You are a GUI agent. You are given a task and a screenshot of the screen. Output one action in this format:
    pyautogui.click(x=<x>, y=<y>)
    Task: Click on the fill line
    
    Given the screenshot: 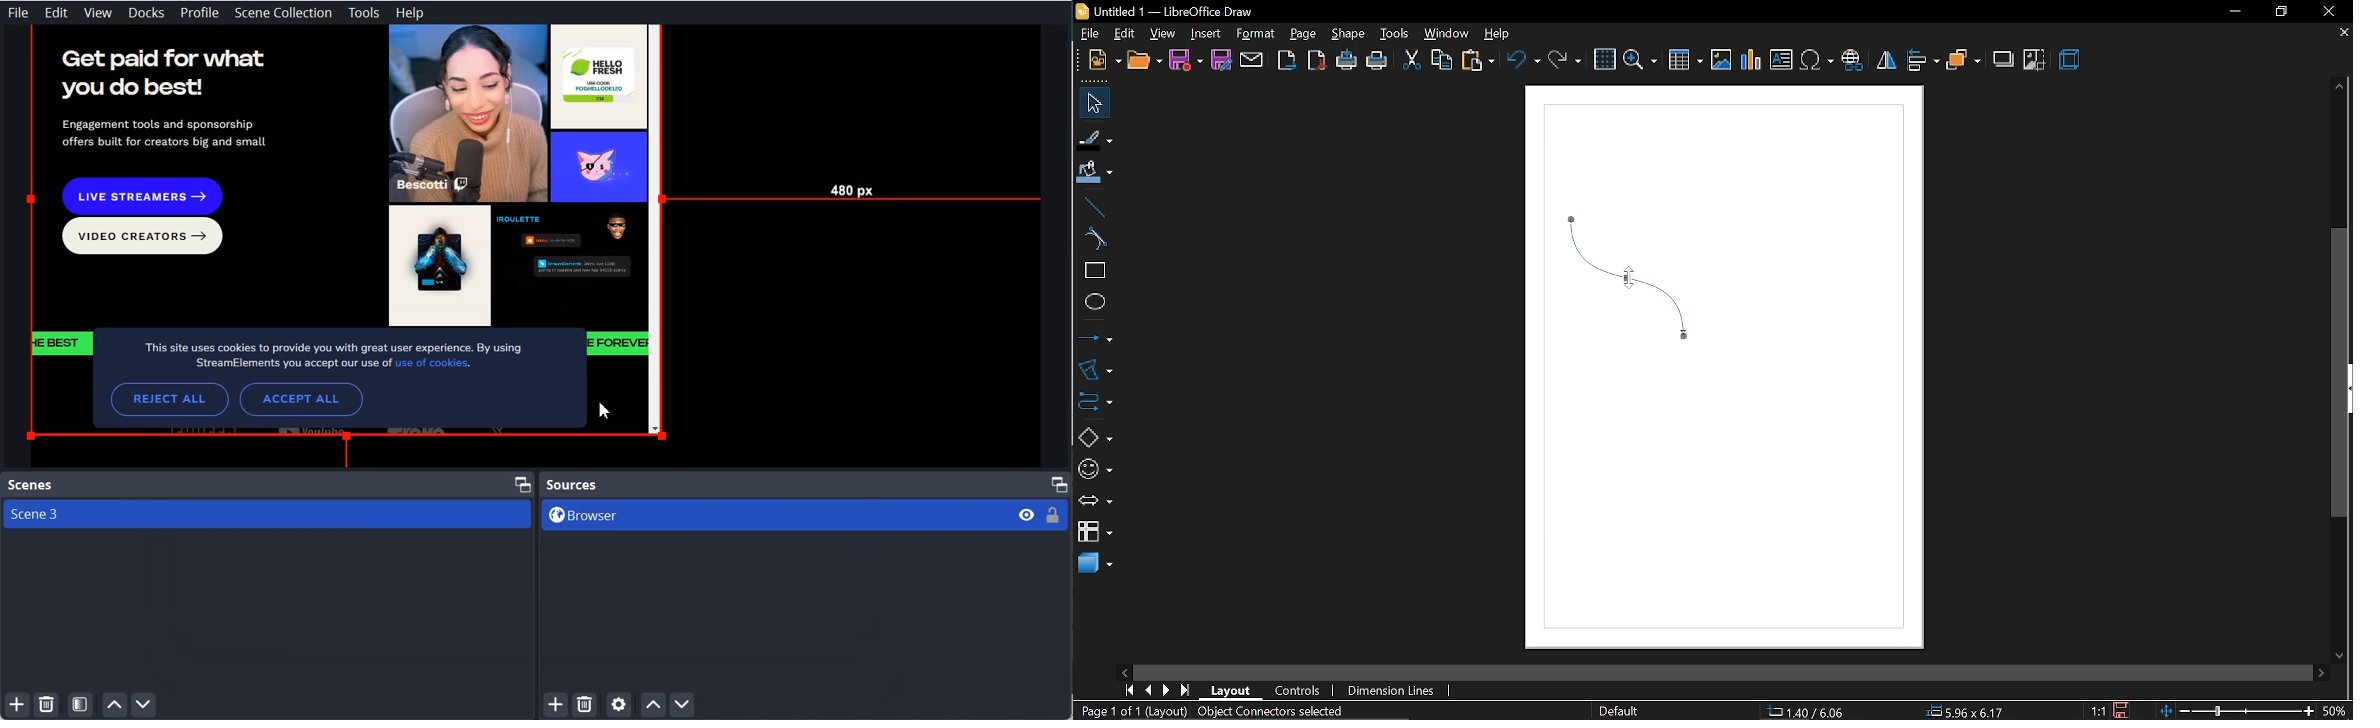 What is the action you would take?
    pyautogui.click(x=1096, y=138)
    